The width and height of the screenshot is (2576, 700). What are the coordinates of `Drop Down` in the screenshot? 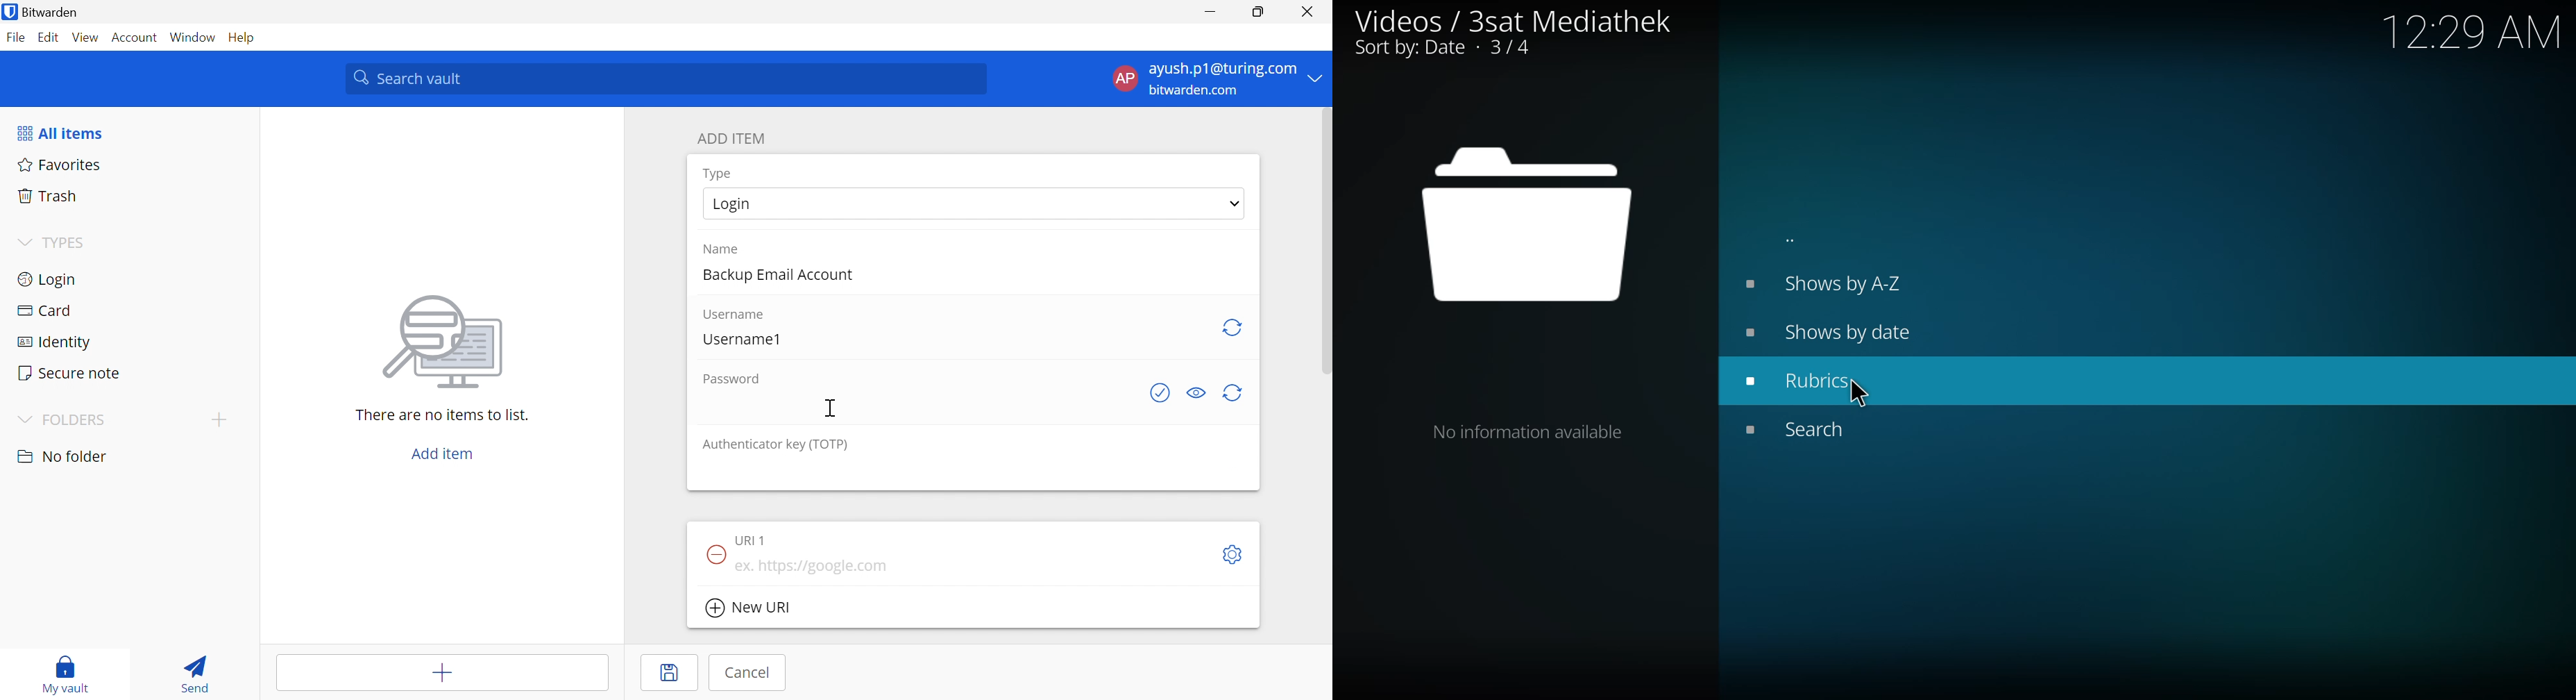 It's located at (24, 242).